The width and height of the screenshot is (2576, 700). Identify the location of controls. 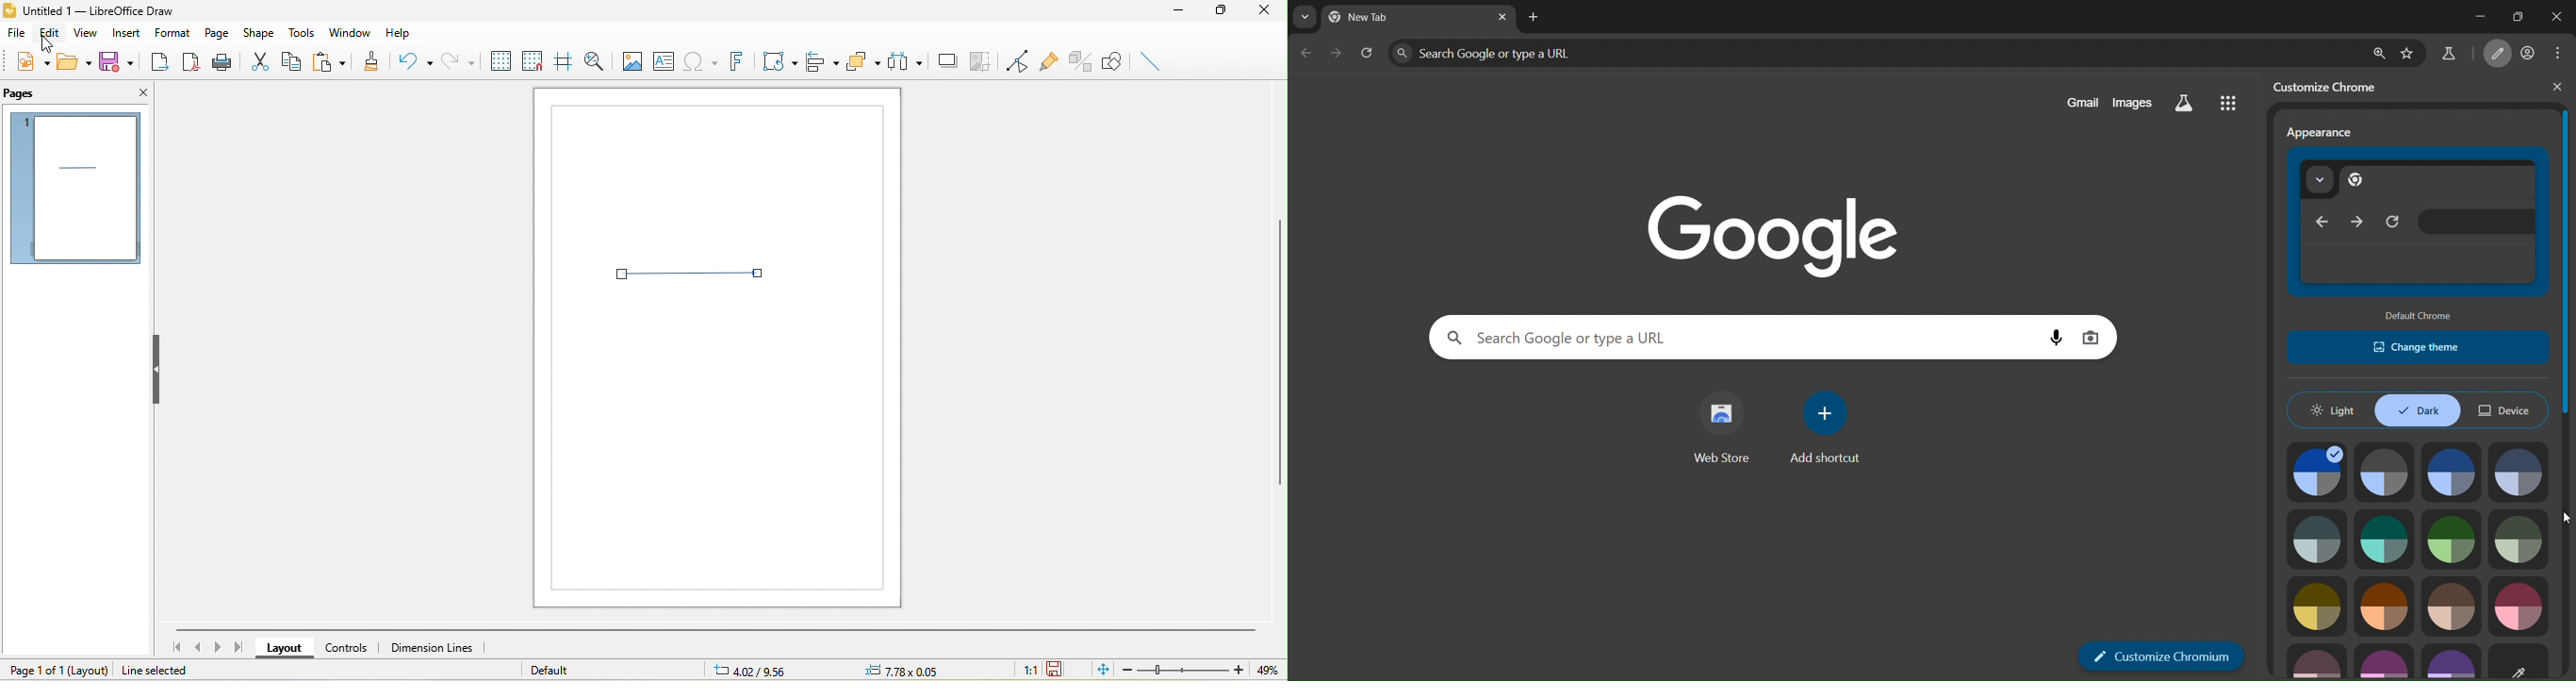
(350, 647).